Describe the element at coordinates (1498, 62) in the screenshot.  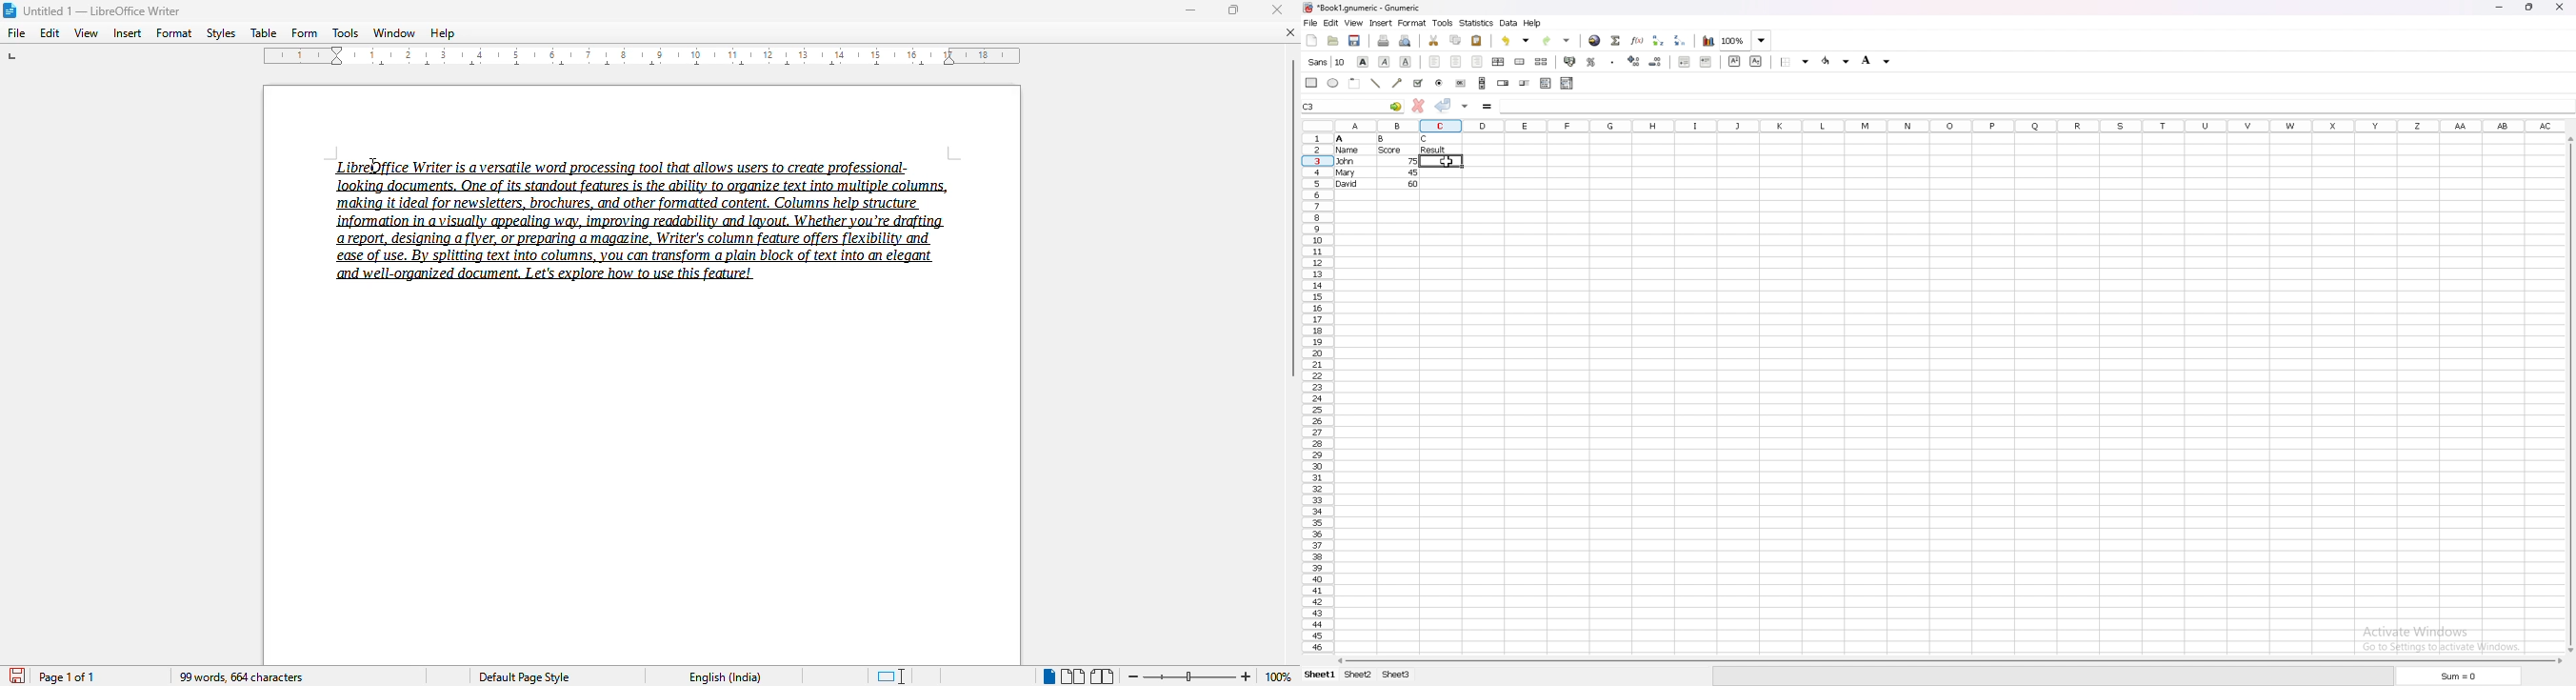
I see `center horizontally` at that location.